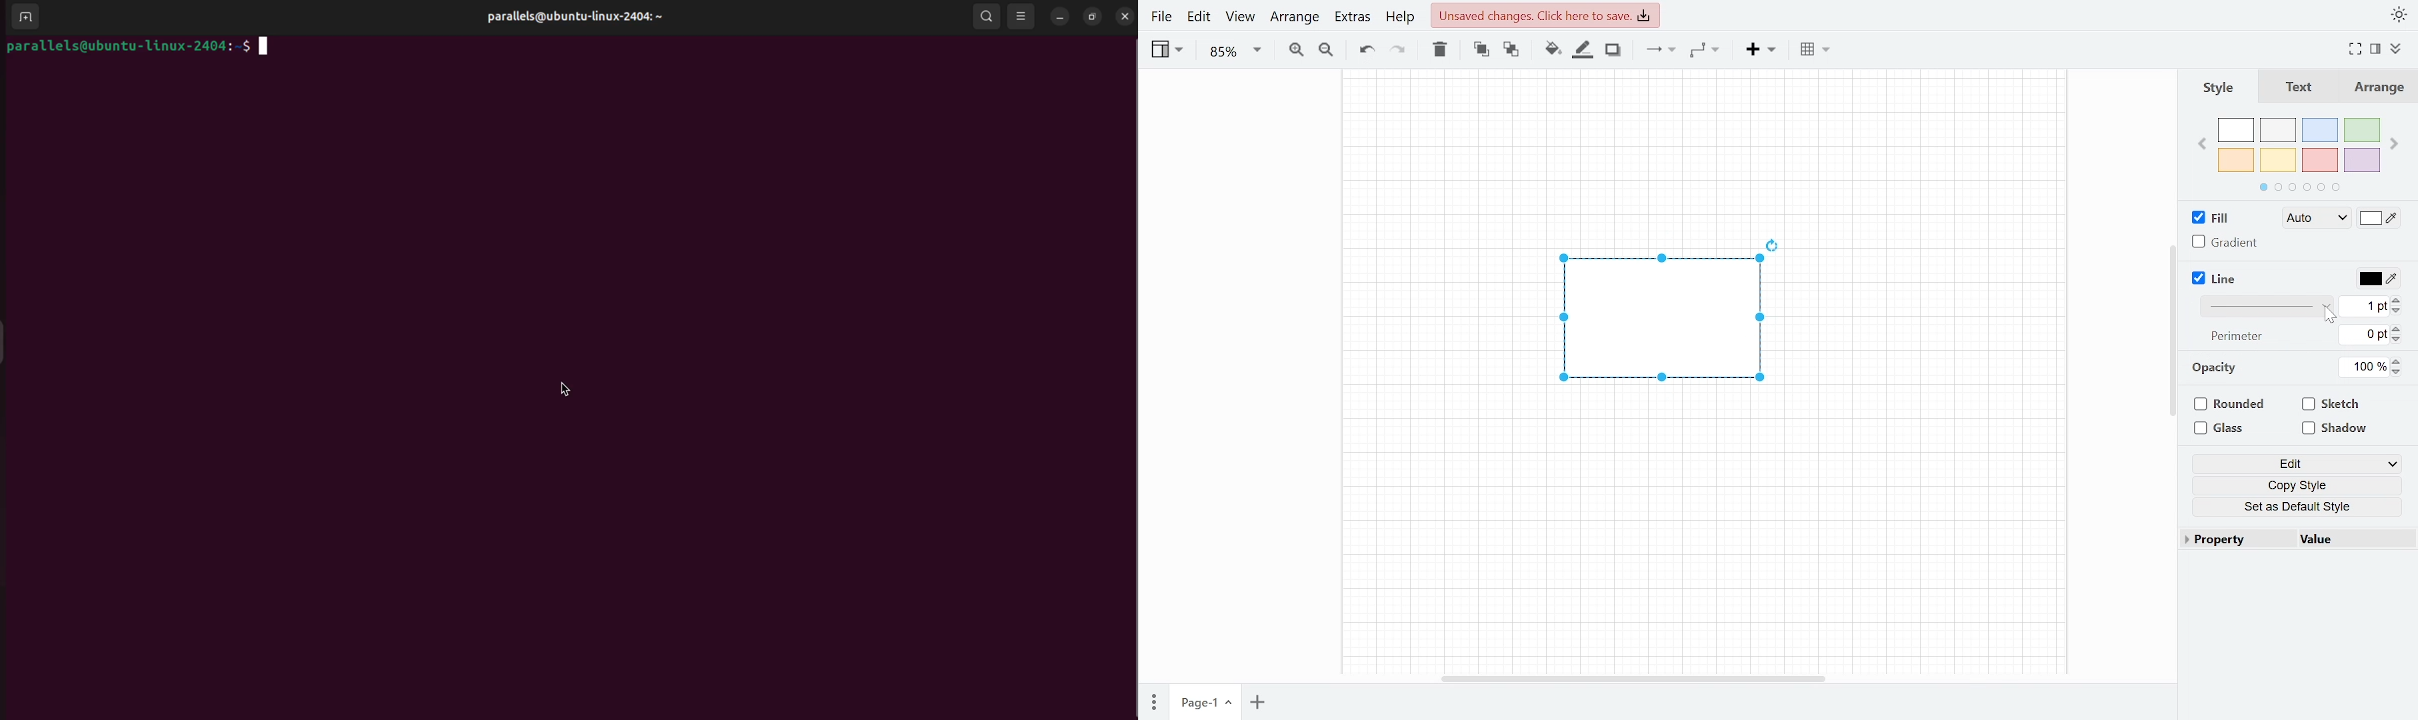 The width and height of the screenshot is (2436, 728). I want to click on Fill style, so click(2309, 218).